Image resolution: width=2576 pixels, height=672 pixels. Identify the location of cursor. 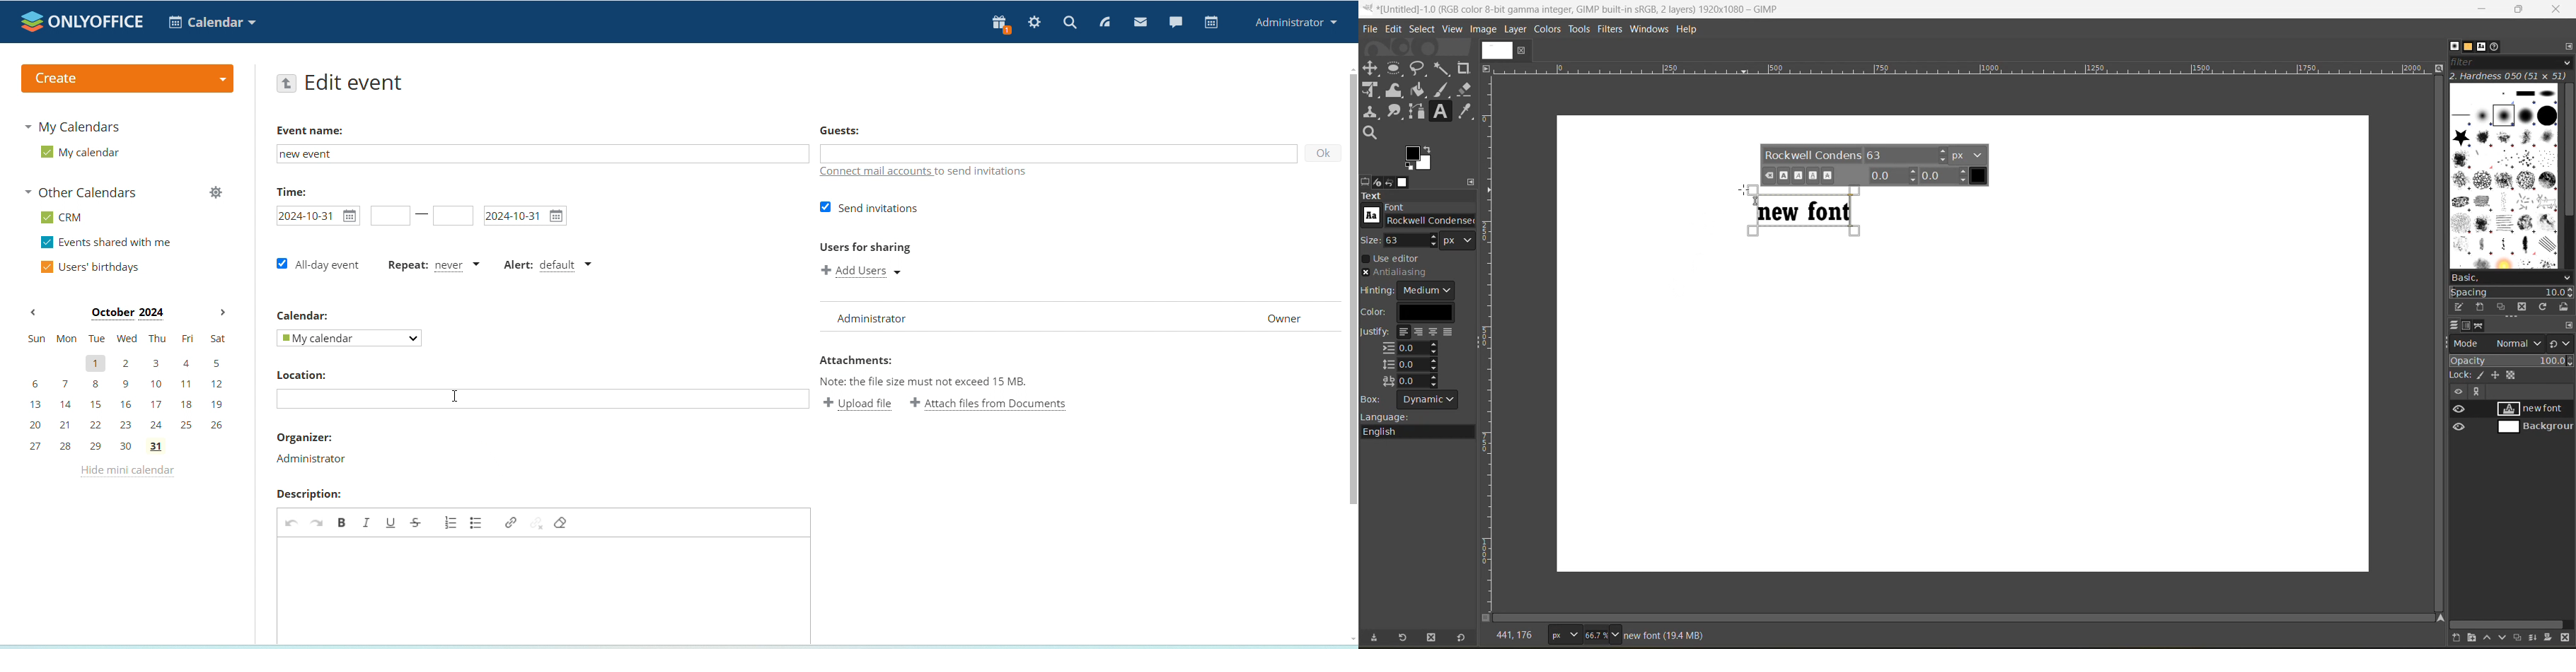
(454, 395).